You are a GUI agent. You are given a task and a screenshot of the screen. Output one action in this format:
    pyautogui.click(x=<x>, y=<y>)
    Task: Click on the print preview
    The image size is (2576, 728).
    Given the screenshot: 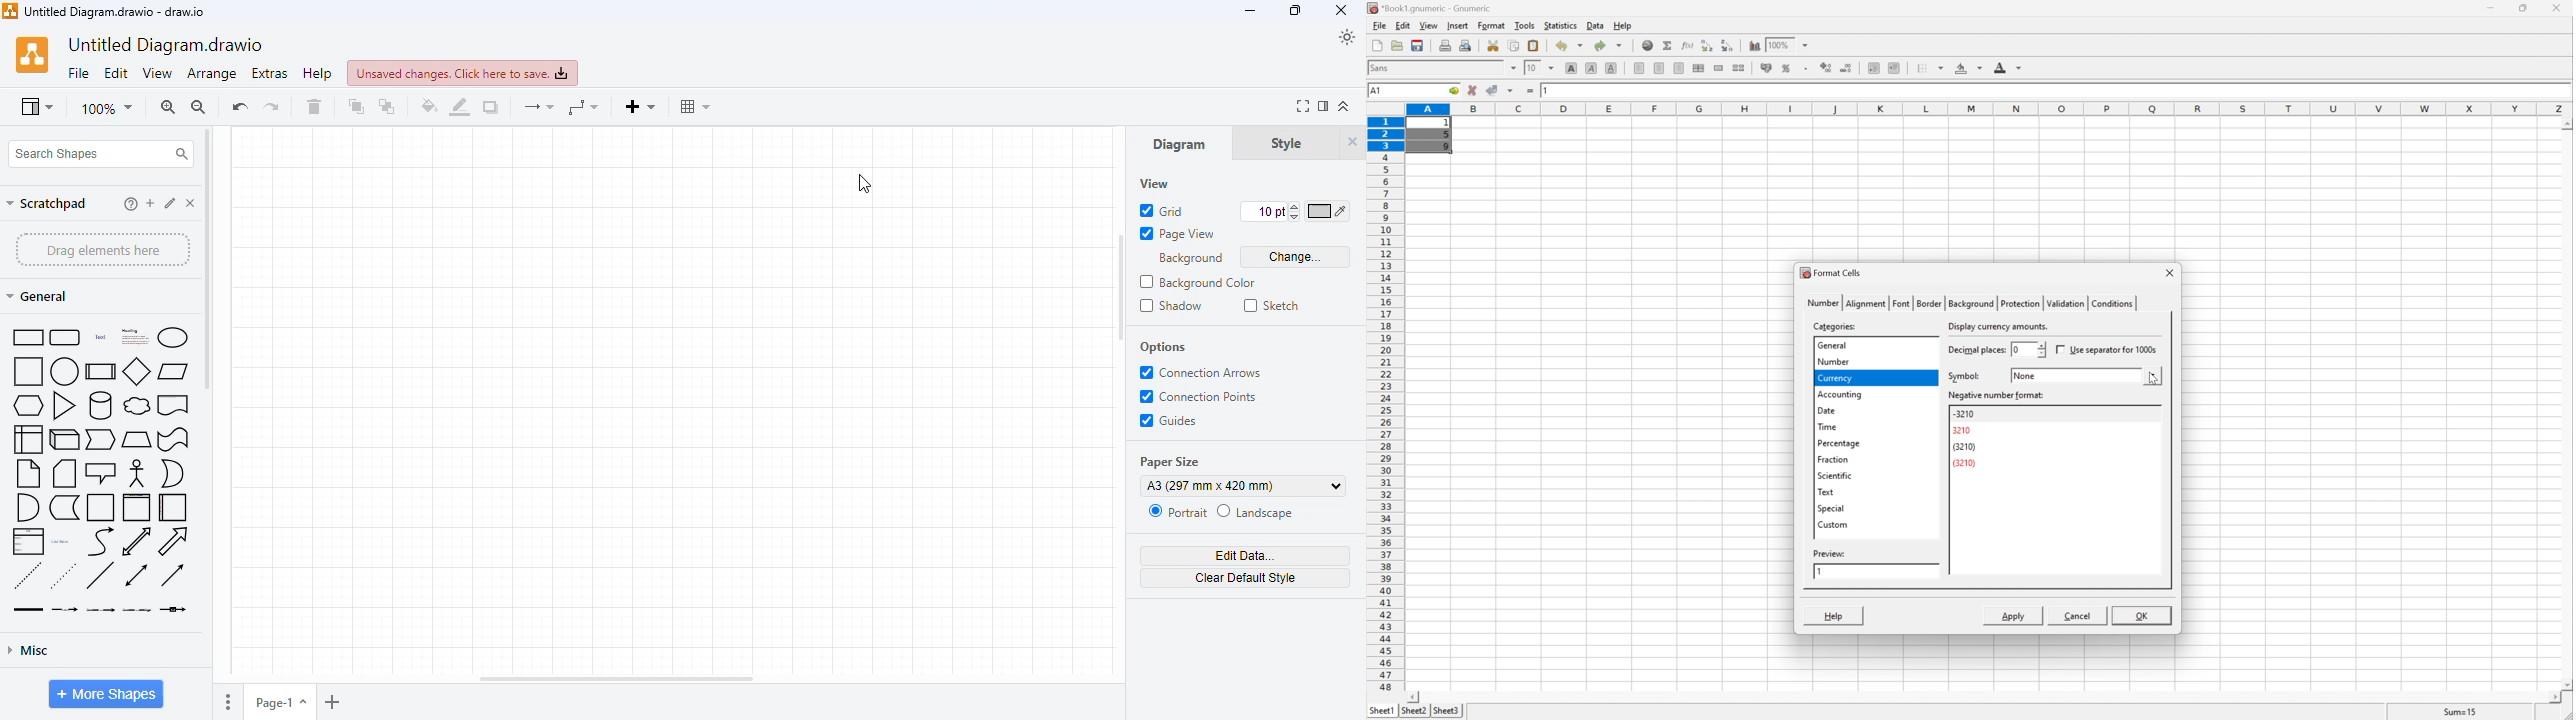 What is the action you would take?
    pyautogui.click(x=1465, y=44)
    